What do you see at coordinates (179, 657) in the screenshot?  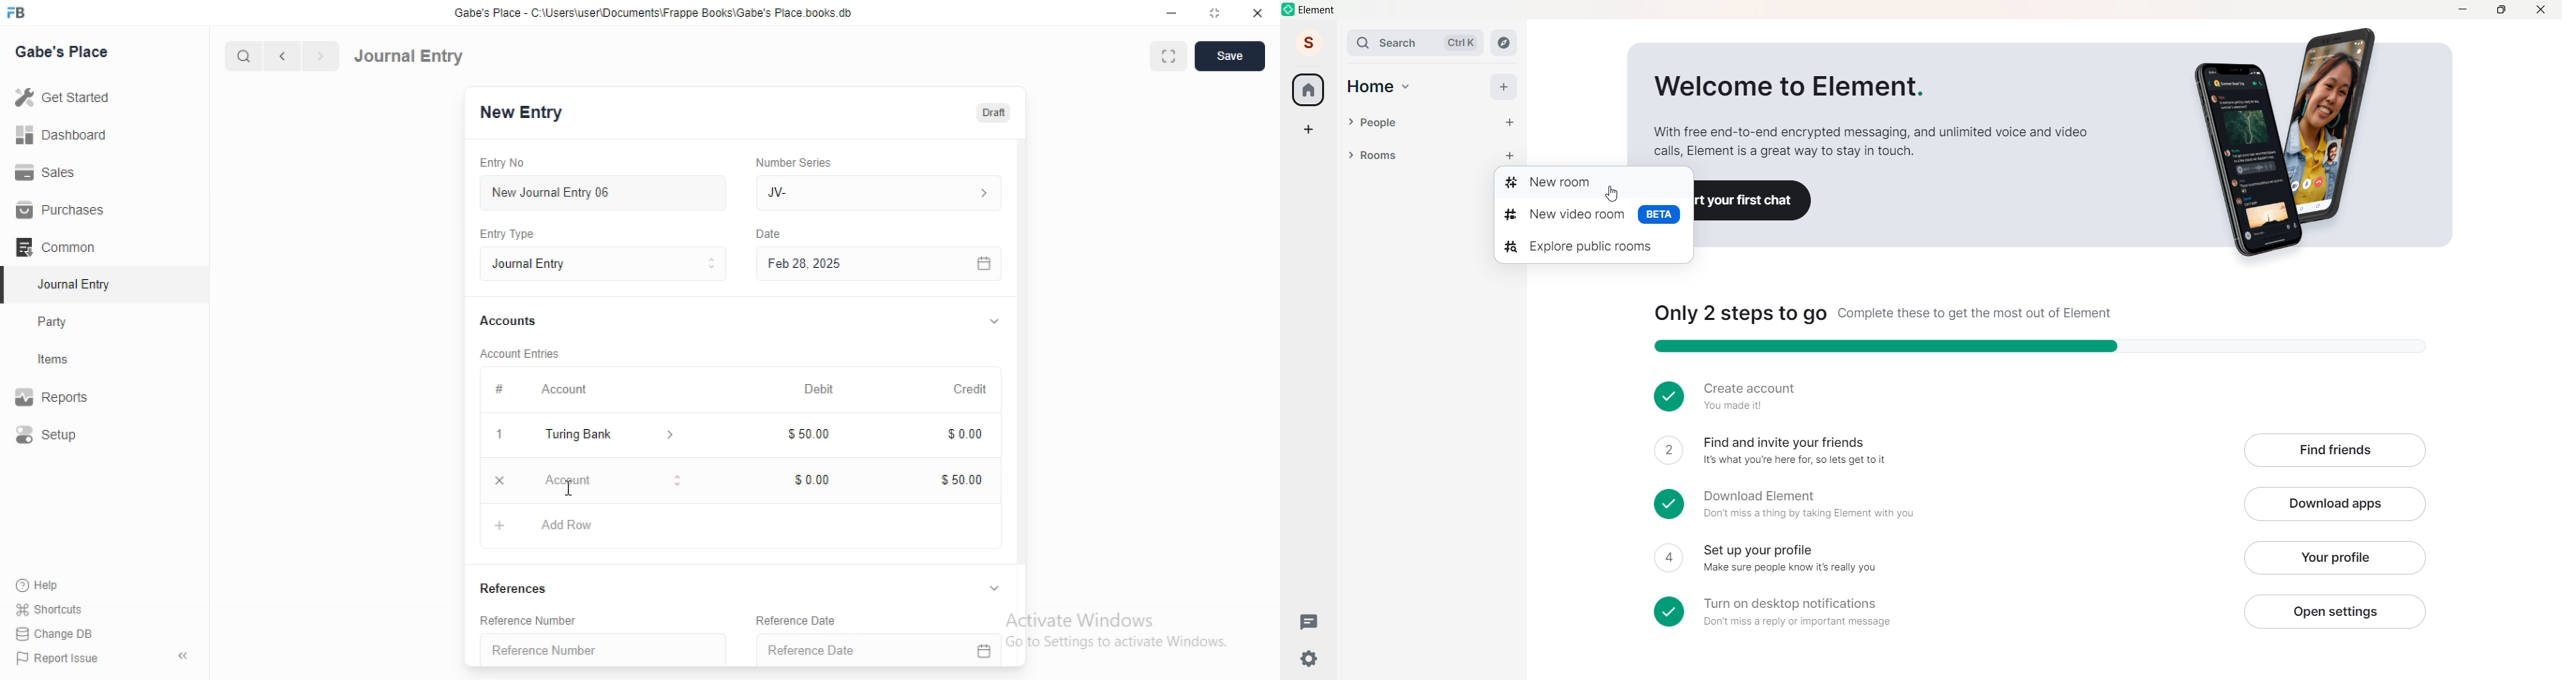 I see `hide` at bounding box center [179, 657].